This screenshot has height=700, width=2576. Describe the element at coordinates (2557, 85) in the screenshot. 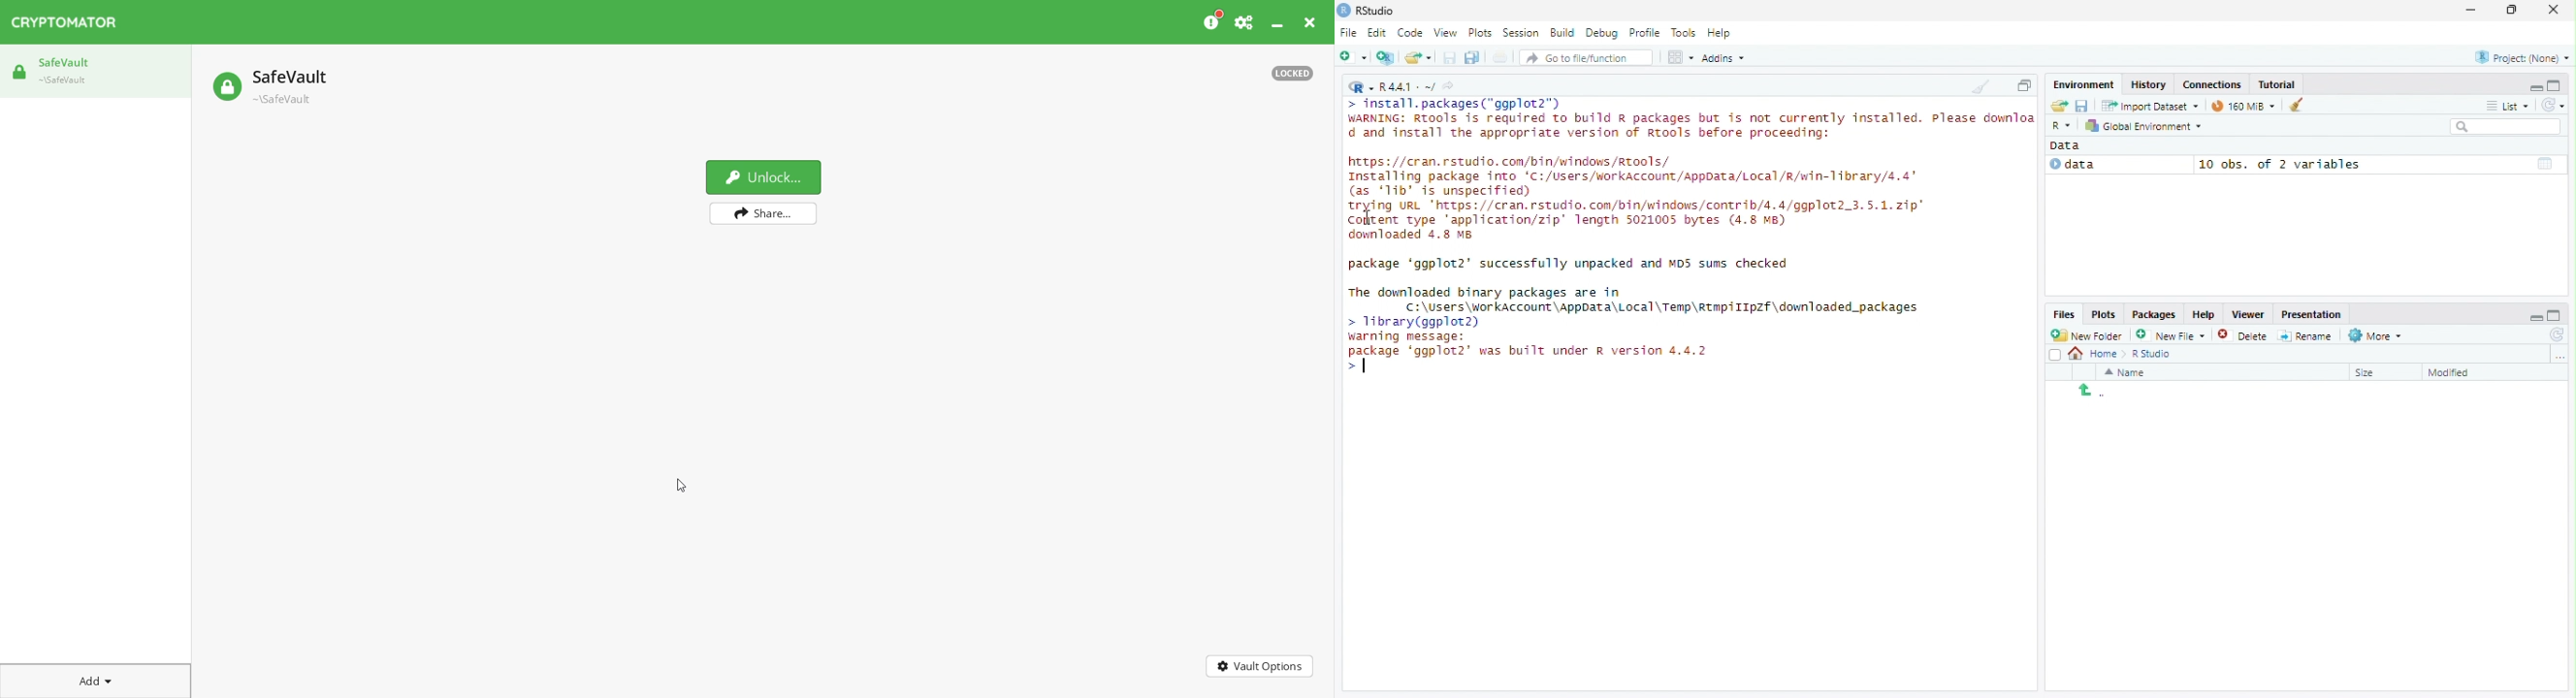

I see `maximize` at that location.